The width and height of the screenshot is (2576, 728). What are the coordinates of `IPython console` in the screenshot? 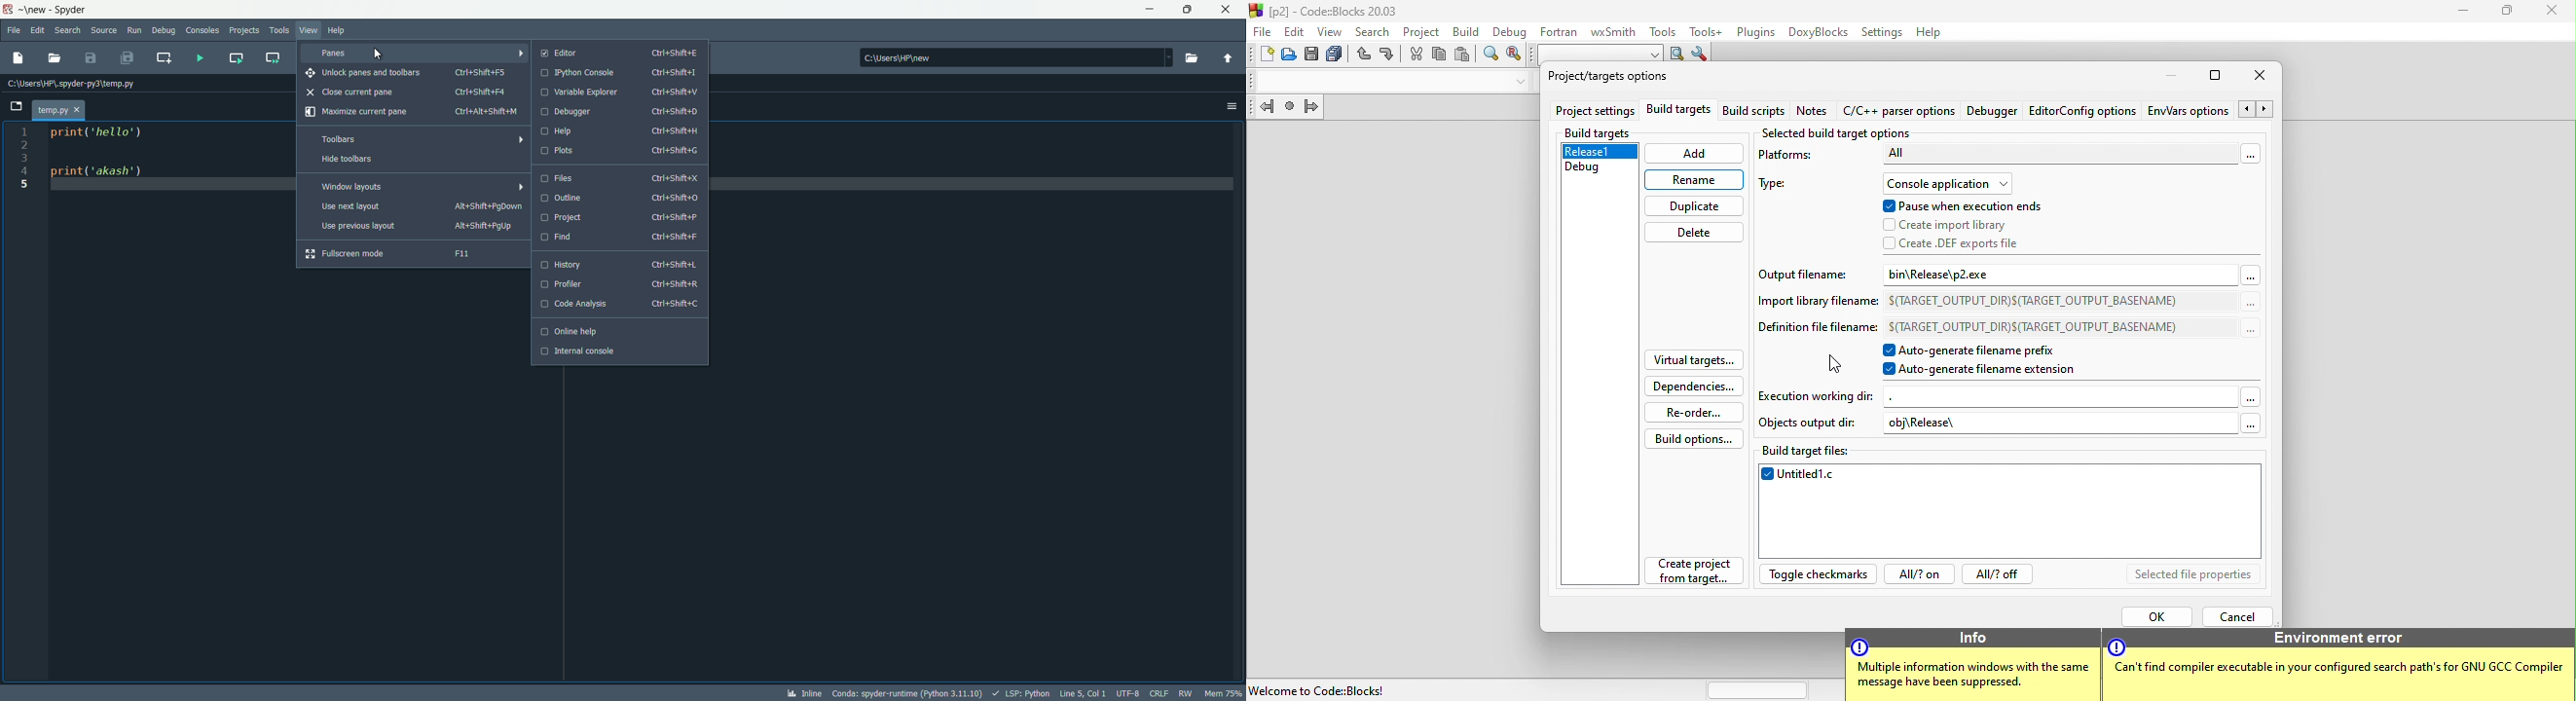 It's located at (620, 73).